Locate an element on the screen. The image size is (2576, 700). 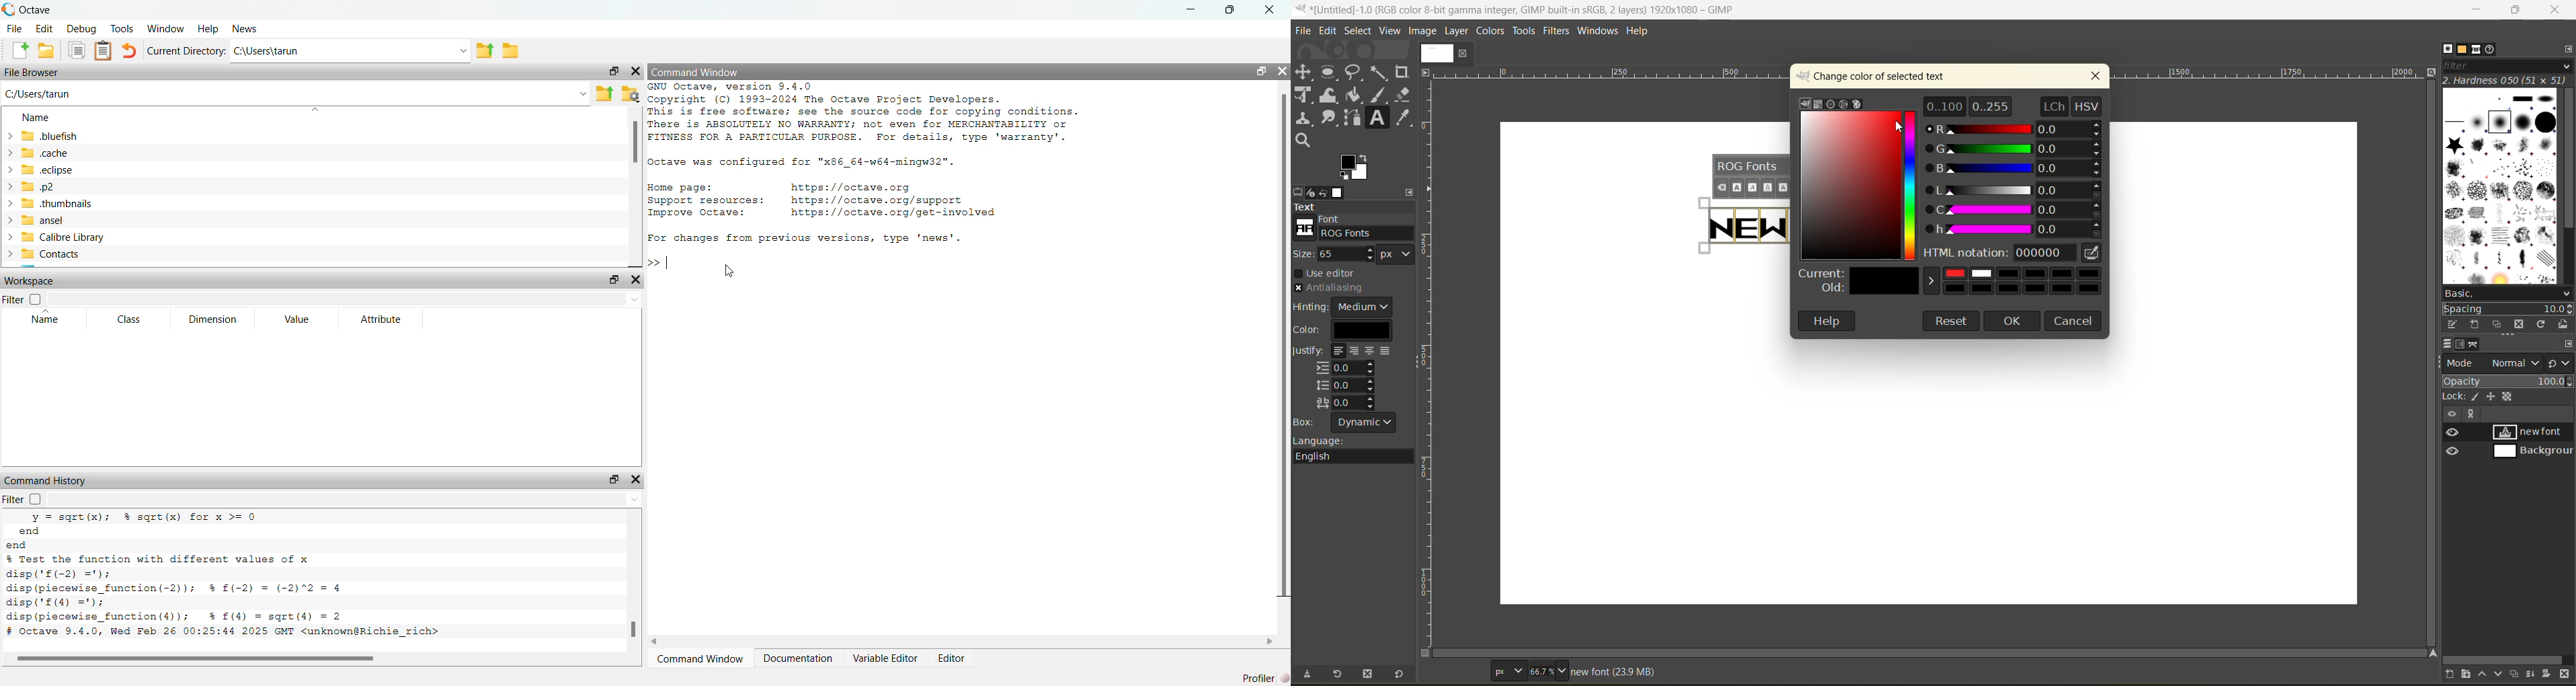
antialiasing is located at coordinates (1330, 289).